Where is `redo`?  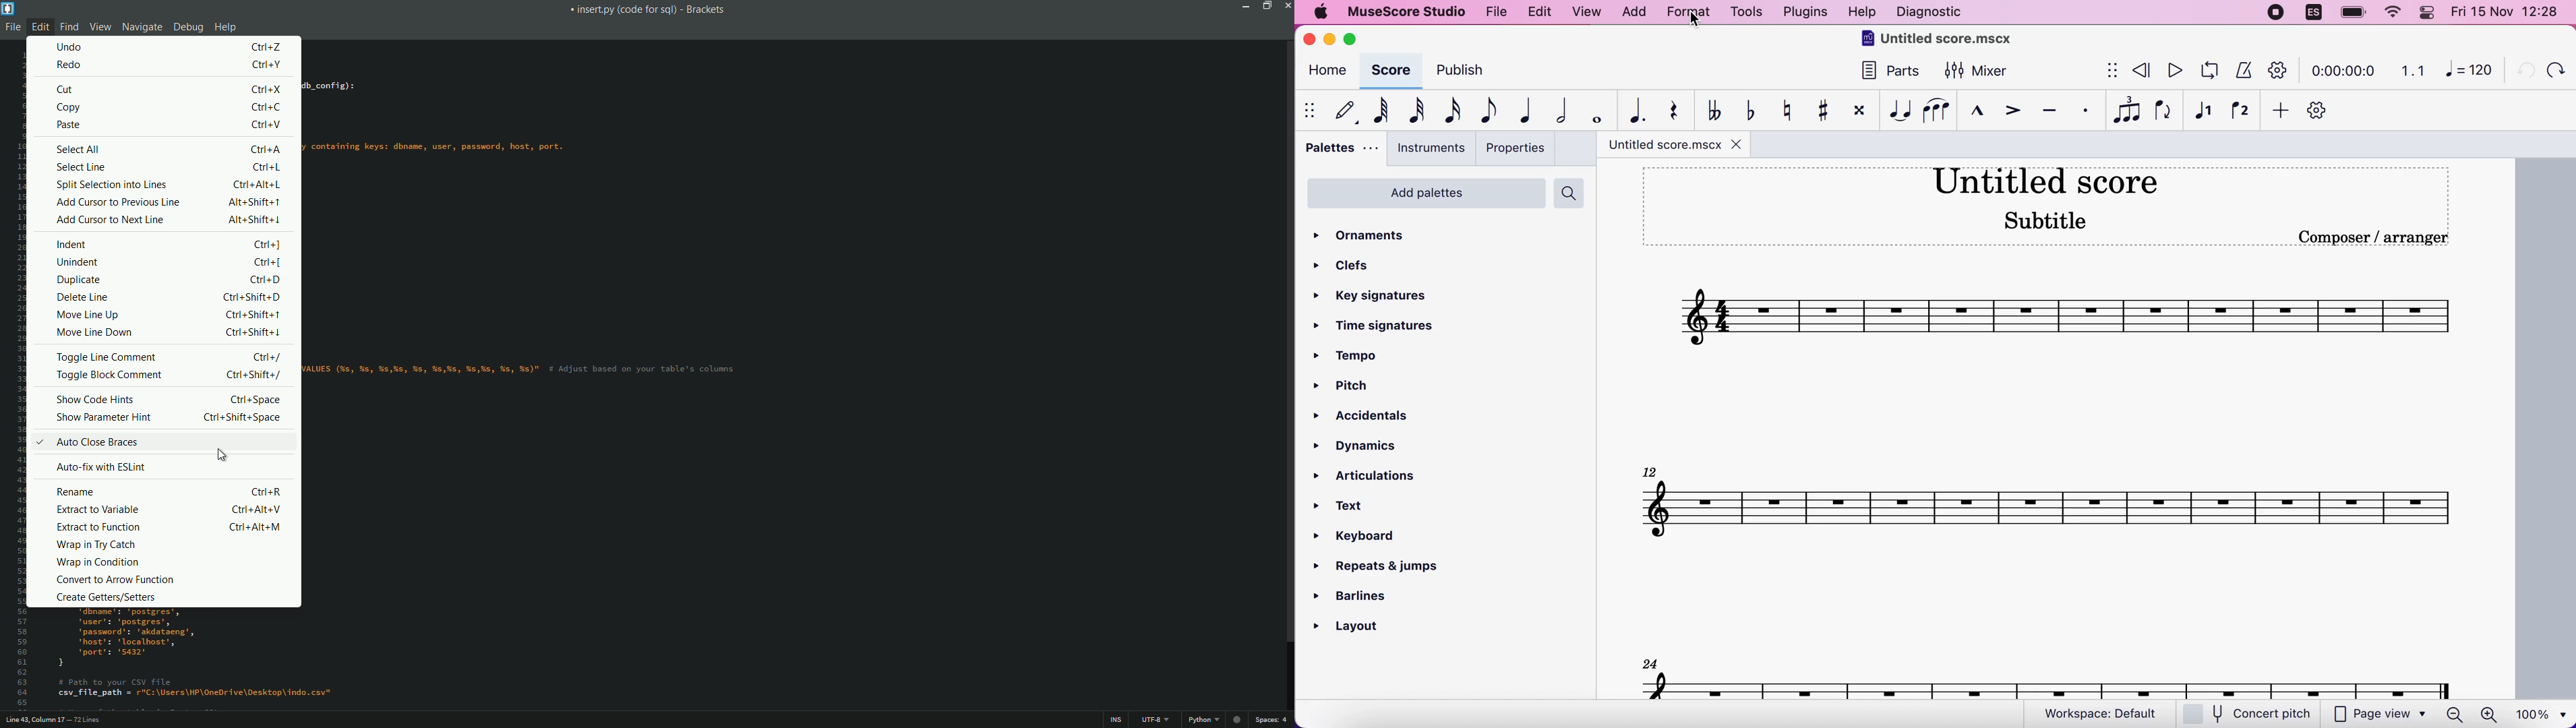
redo is located at coordinates (70, 65).